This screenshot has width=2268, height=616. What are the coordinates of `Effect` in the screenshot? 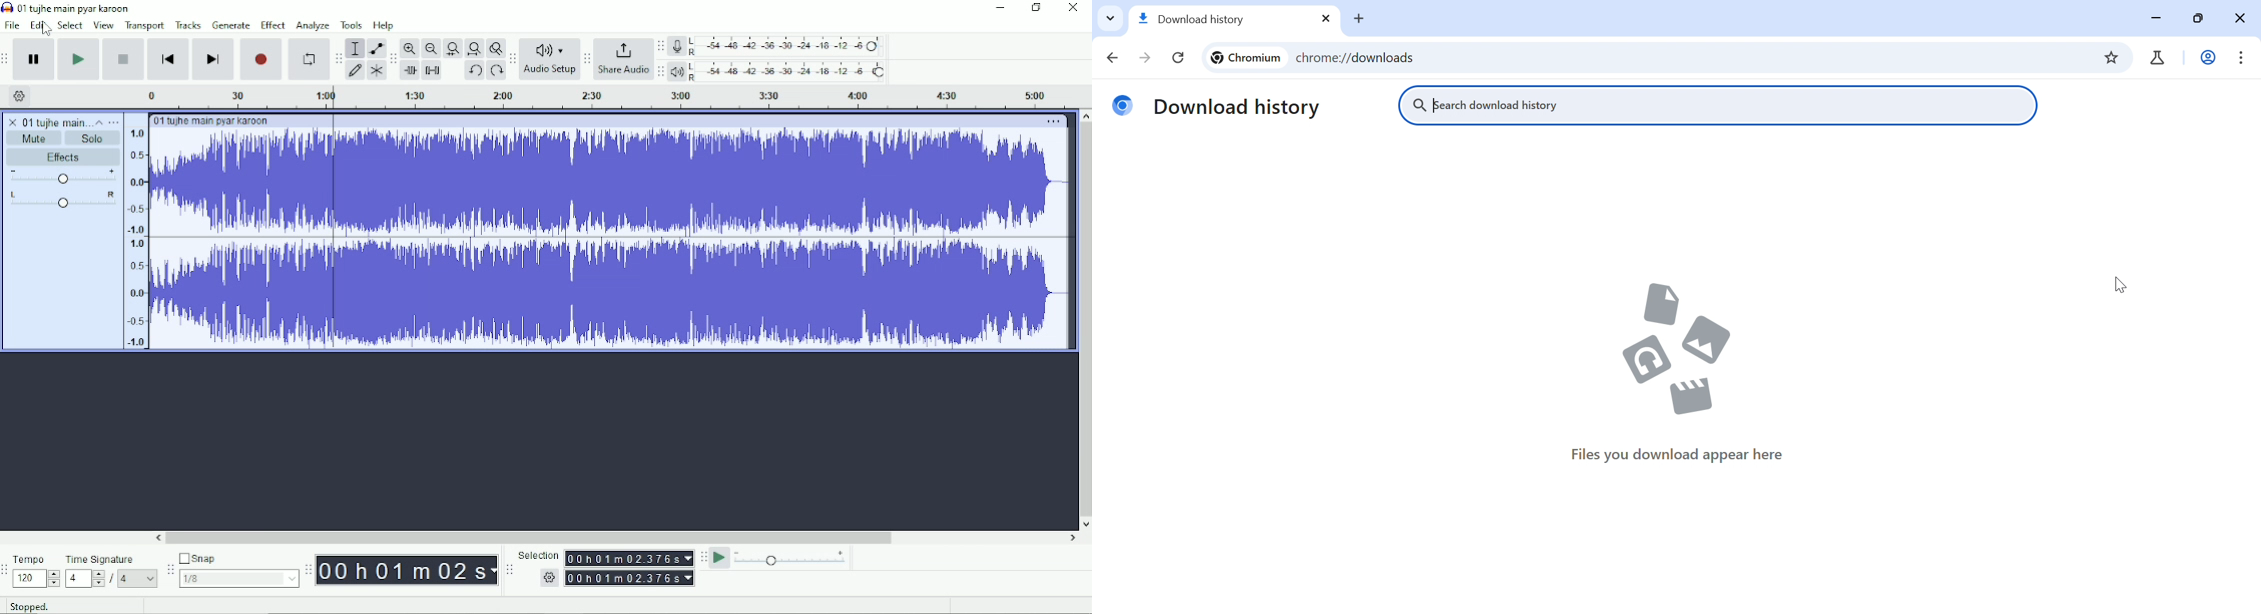 It's located at (273, 24).